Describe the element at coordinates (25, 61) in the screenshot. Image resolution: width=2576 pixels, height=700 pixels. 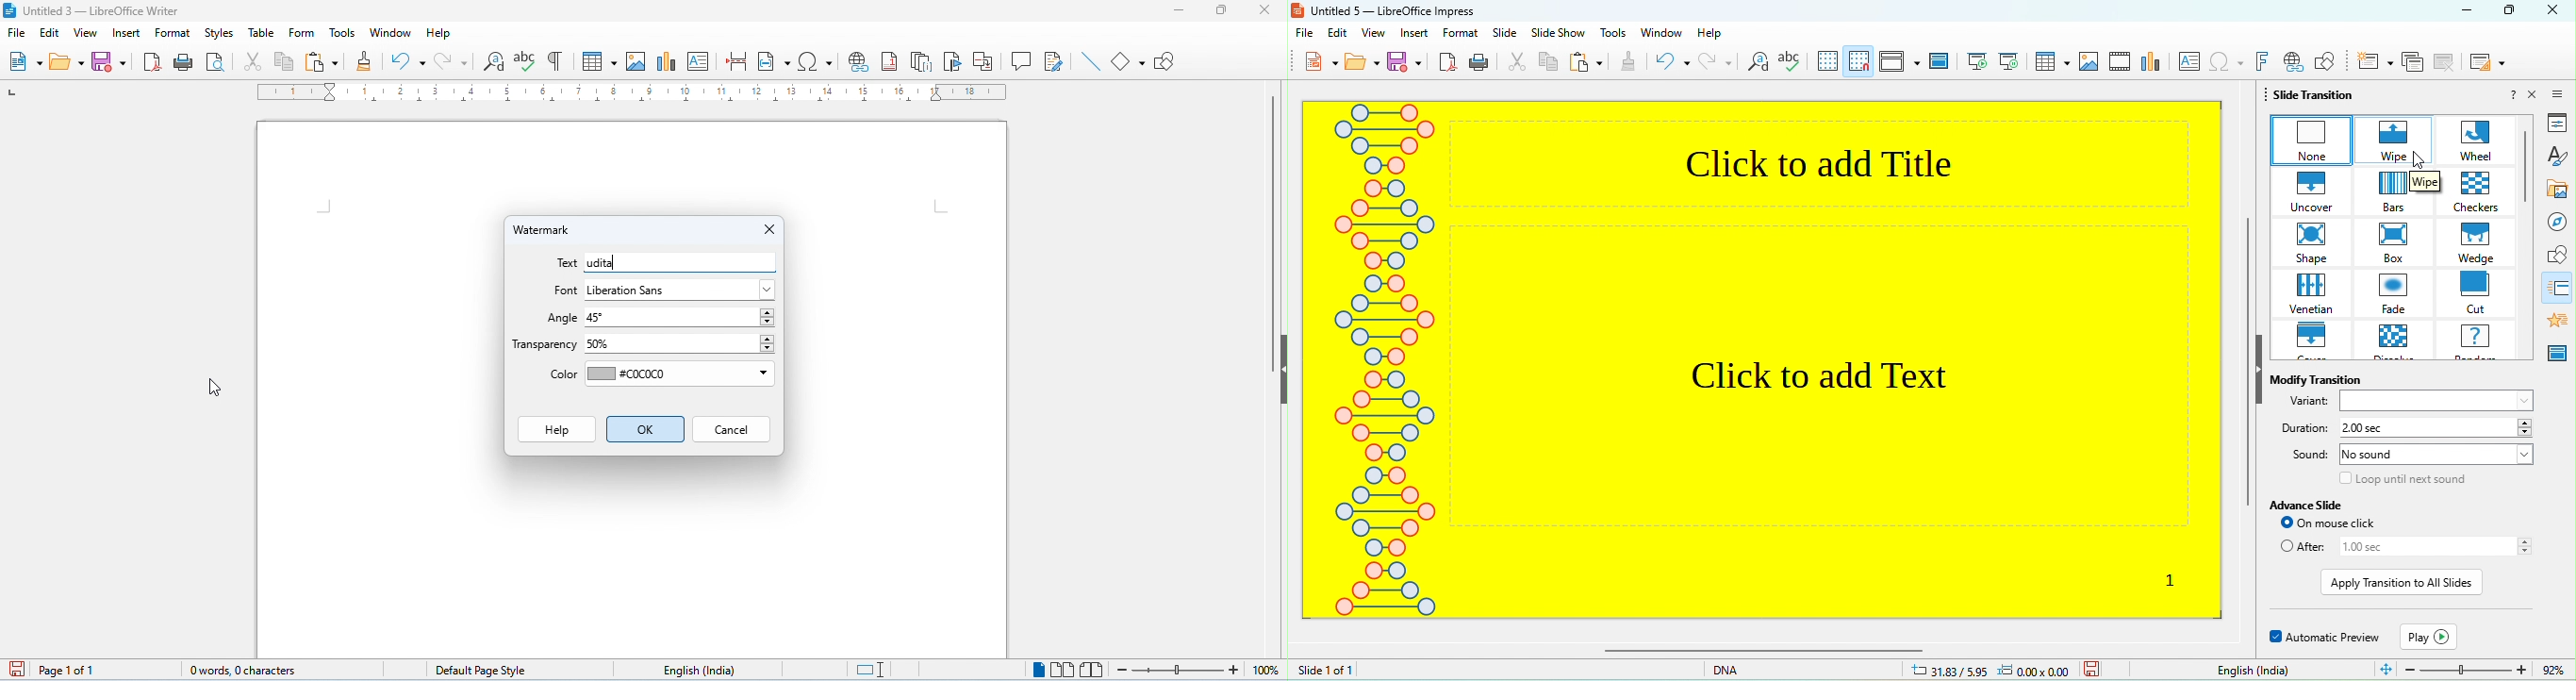
I see `new` at that location.